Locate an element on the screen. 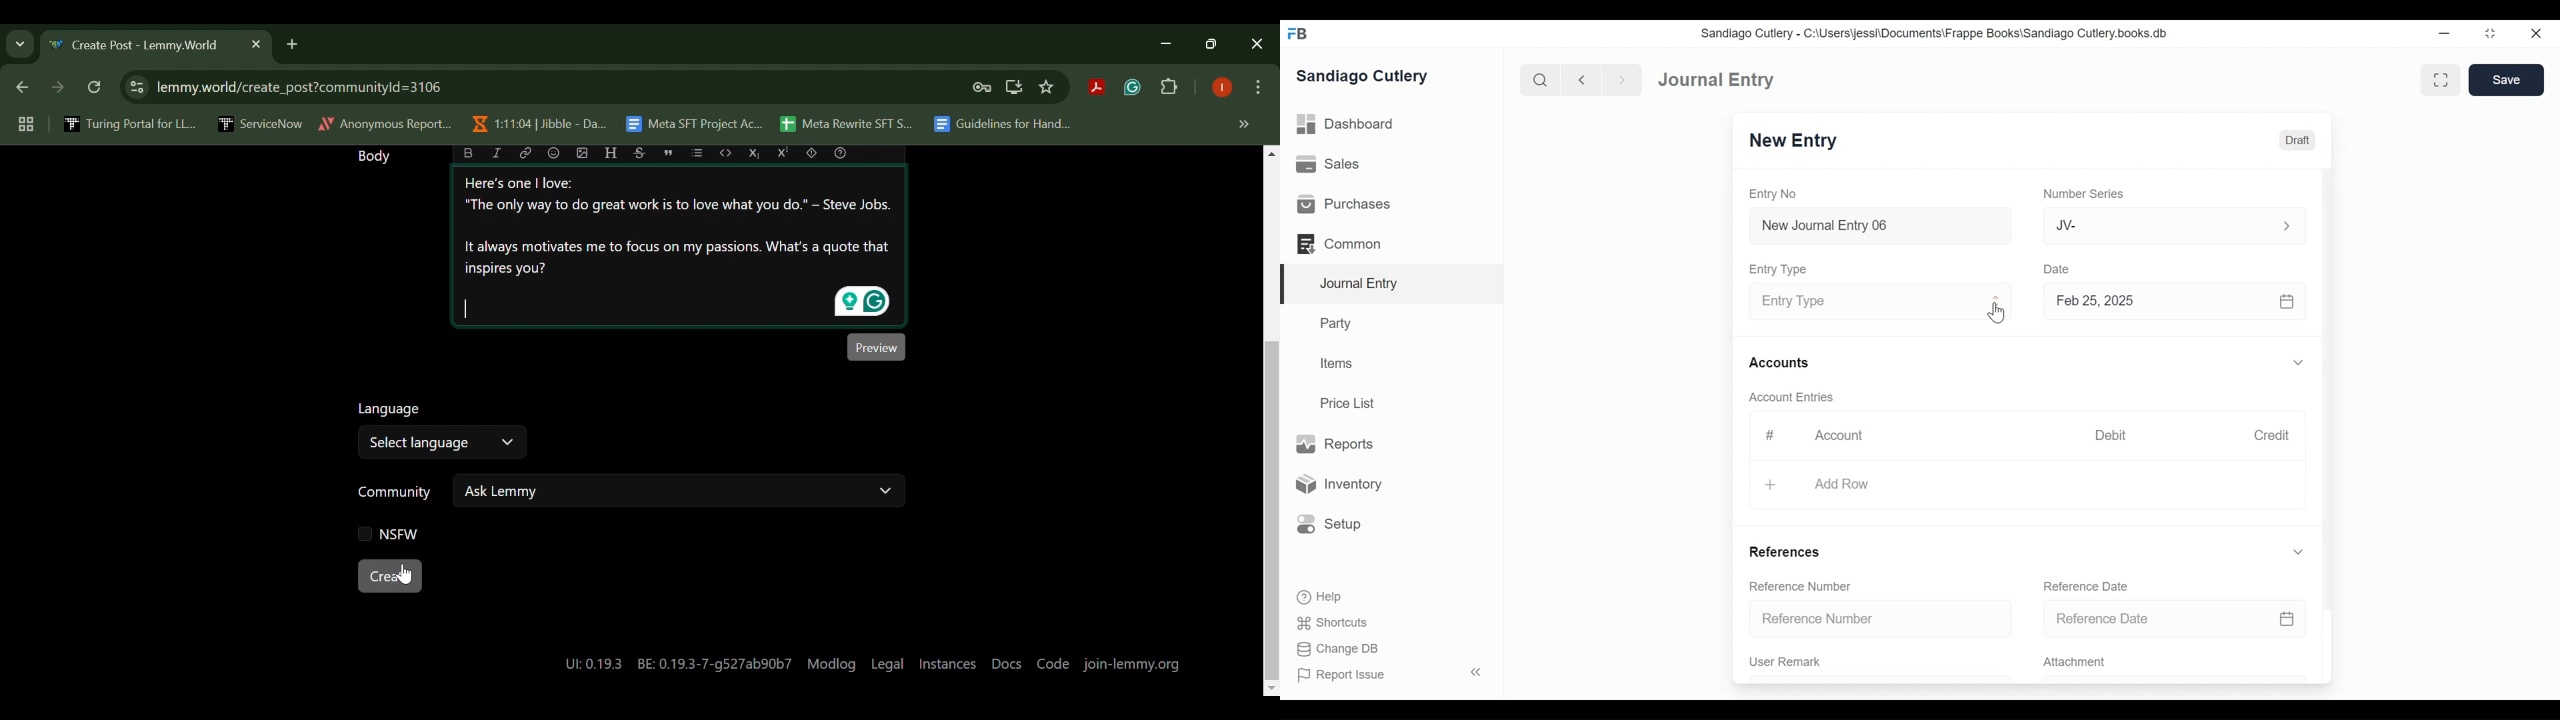 The image size is (2576, 728). JV- is located at coordinates (2159, 224).